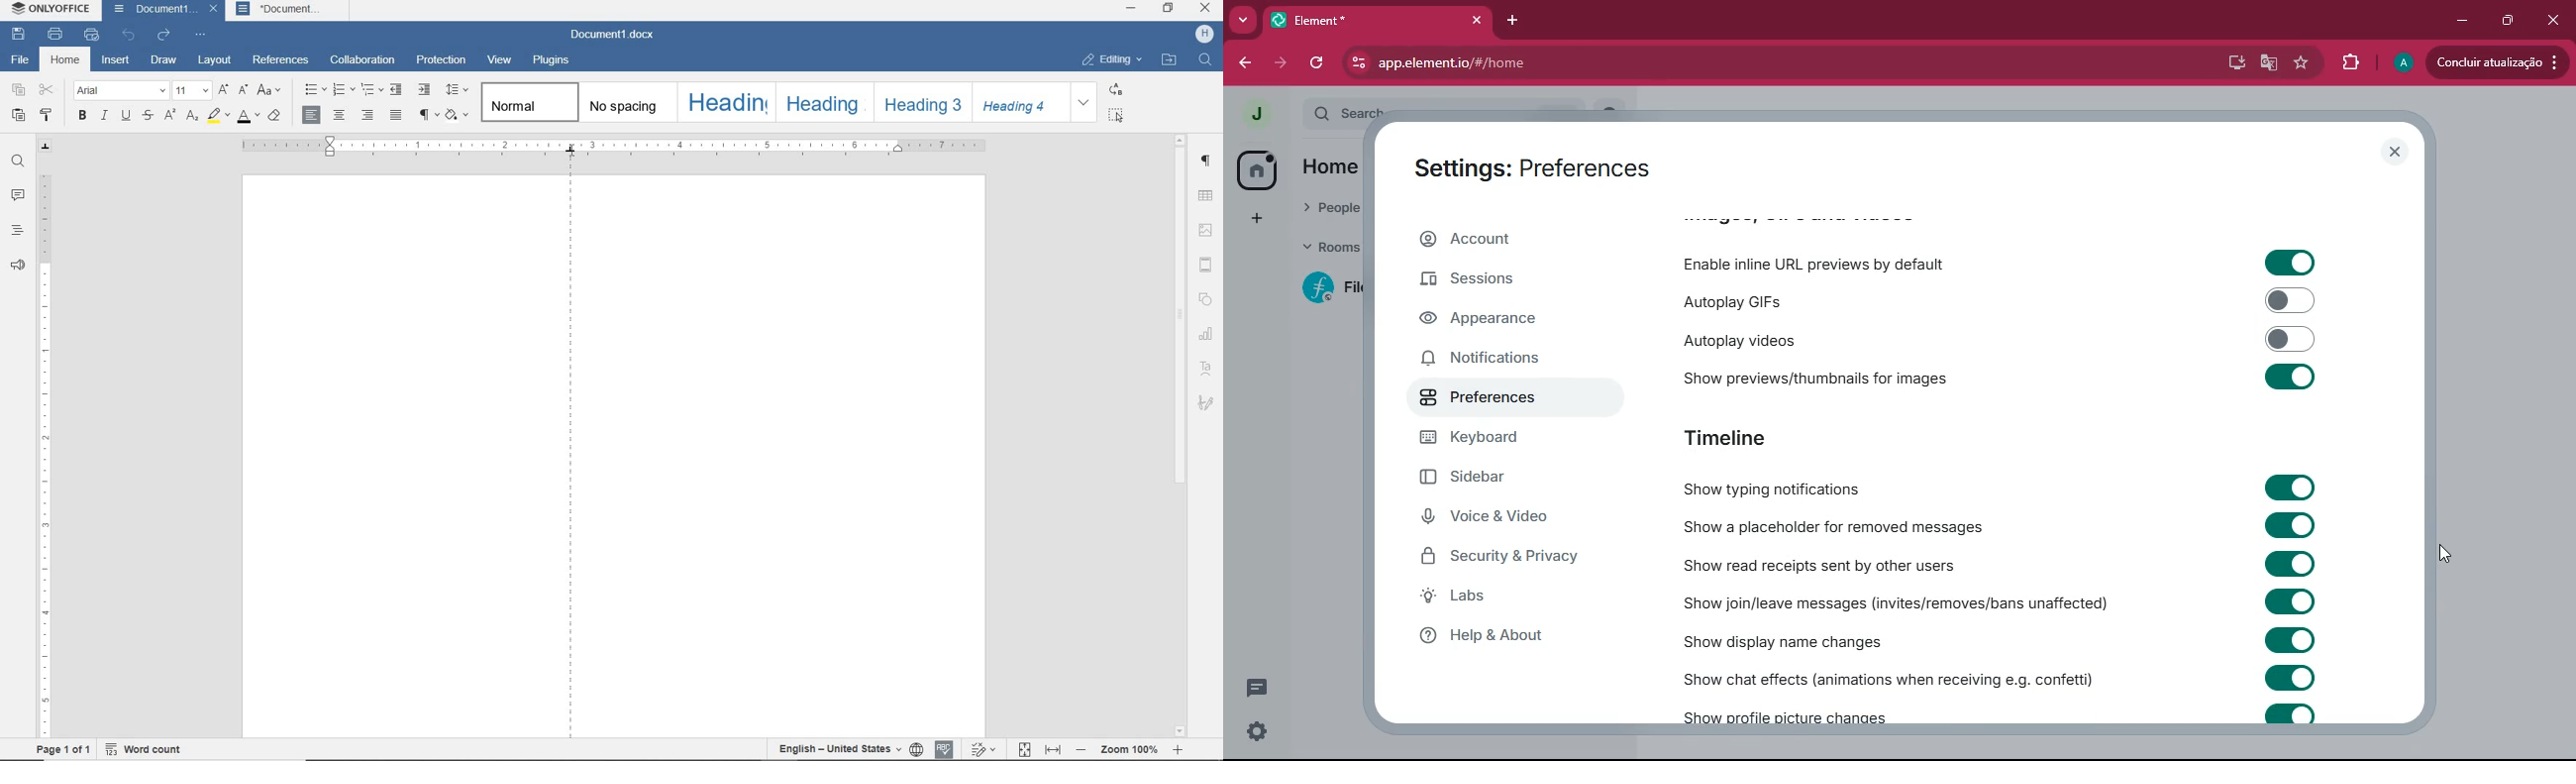 This screenshot has height=784, width=2576. I want to click on show previews/thumbnails for images, so click(1809, 376).